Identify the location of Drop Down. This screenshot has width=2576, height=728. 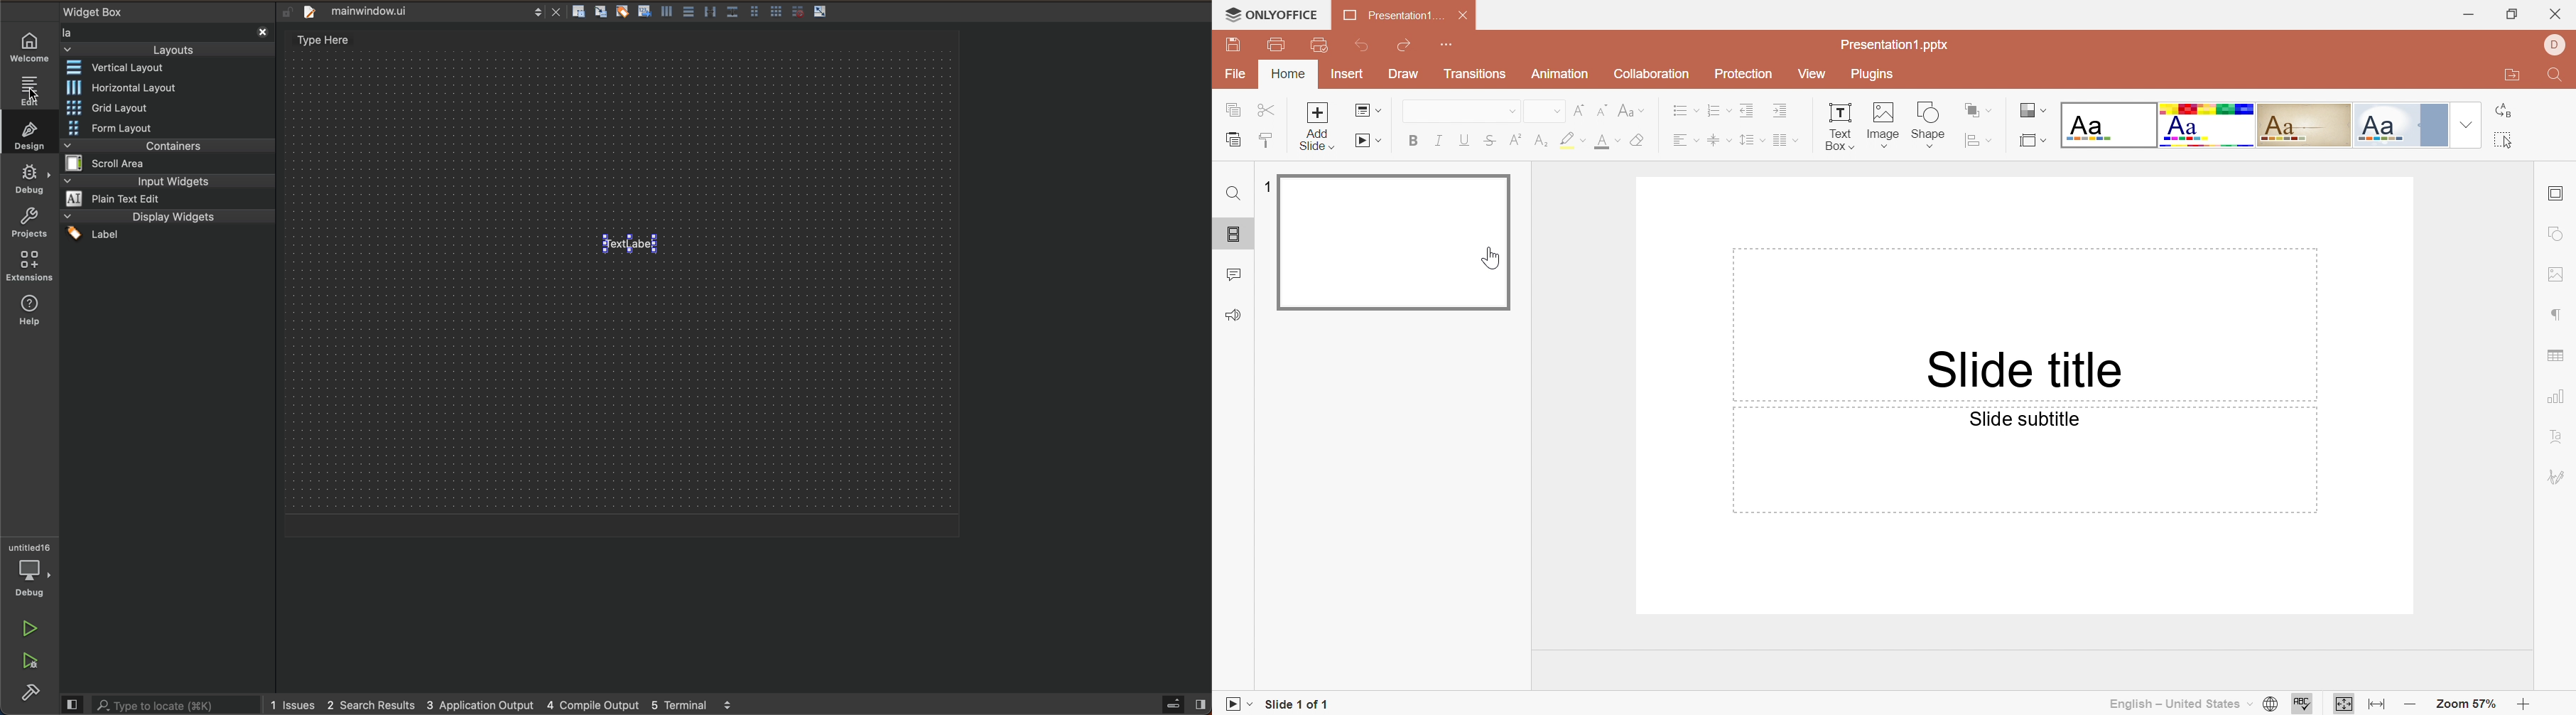
(1378, 110).